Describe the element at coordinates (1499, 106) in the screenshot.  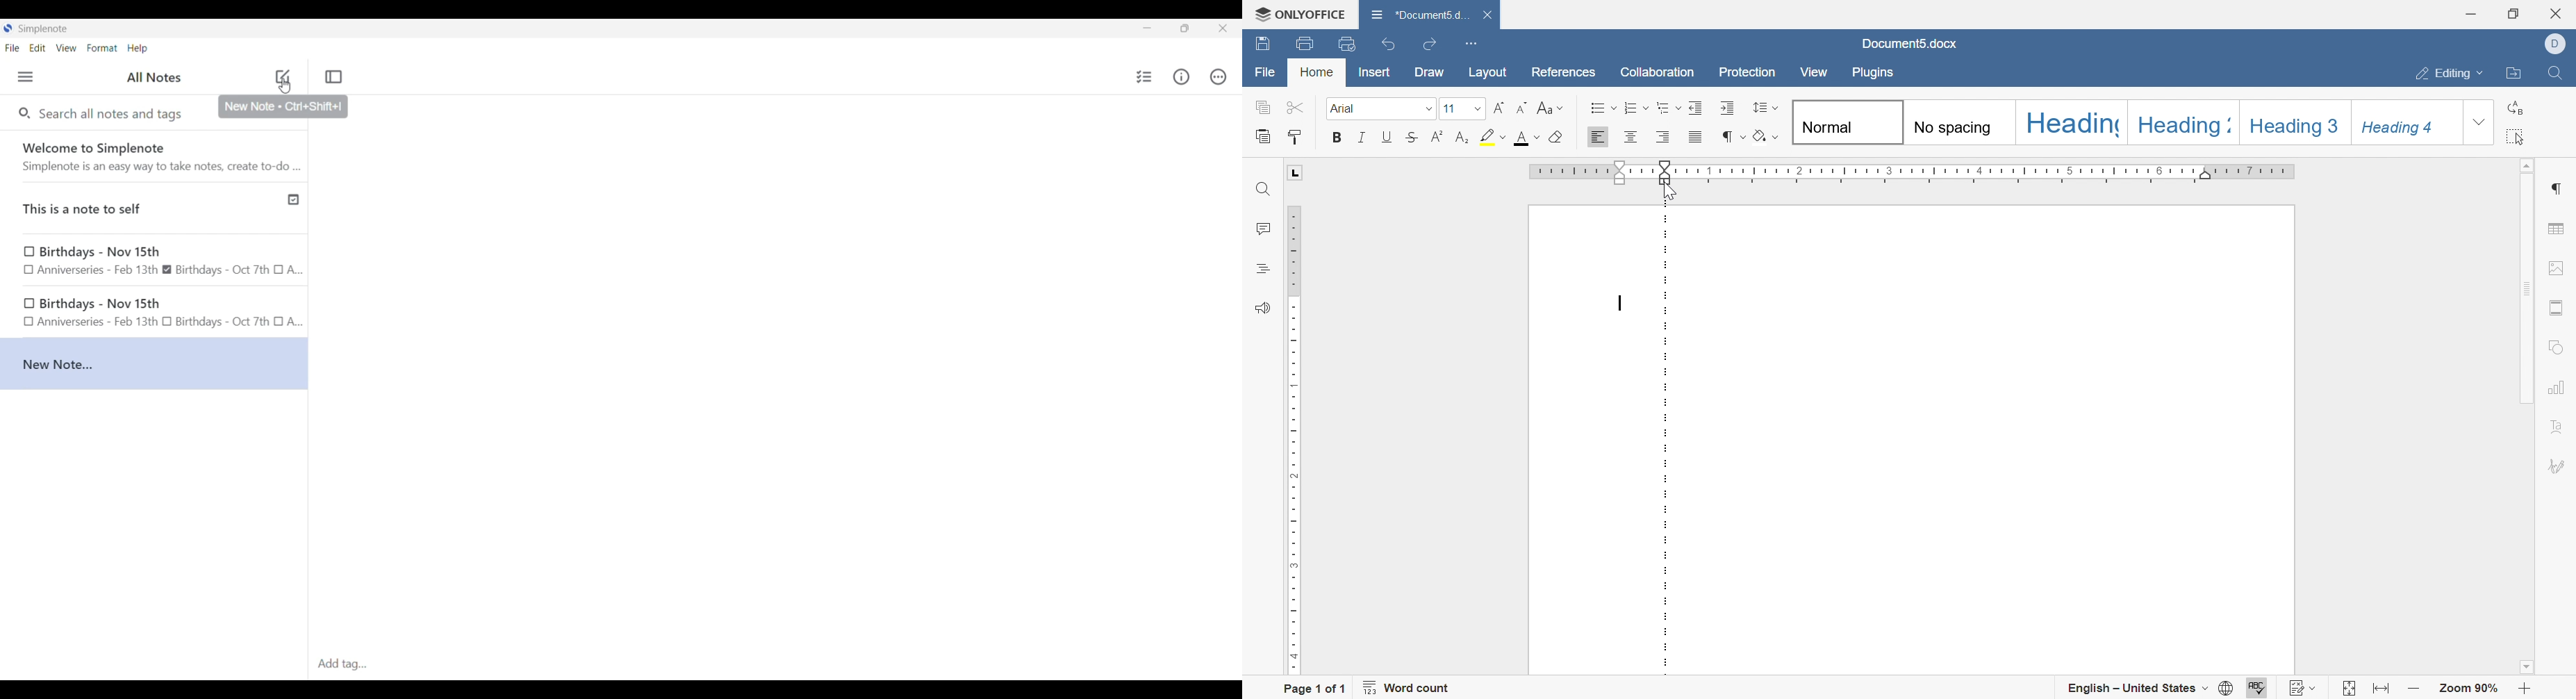
I see `increment font size` at that location.